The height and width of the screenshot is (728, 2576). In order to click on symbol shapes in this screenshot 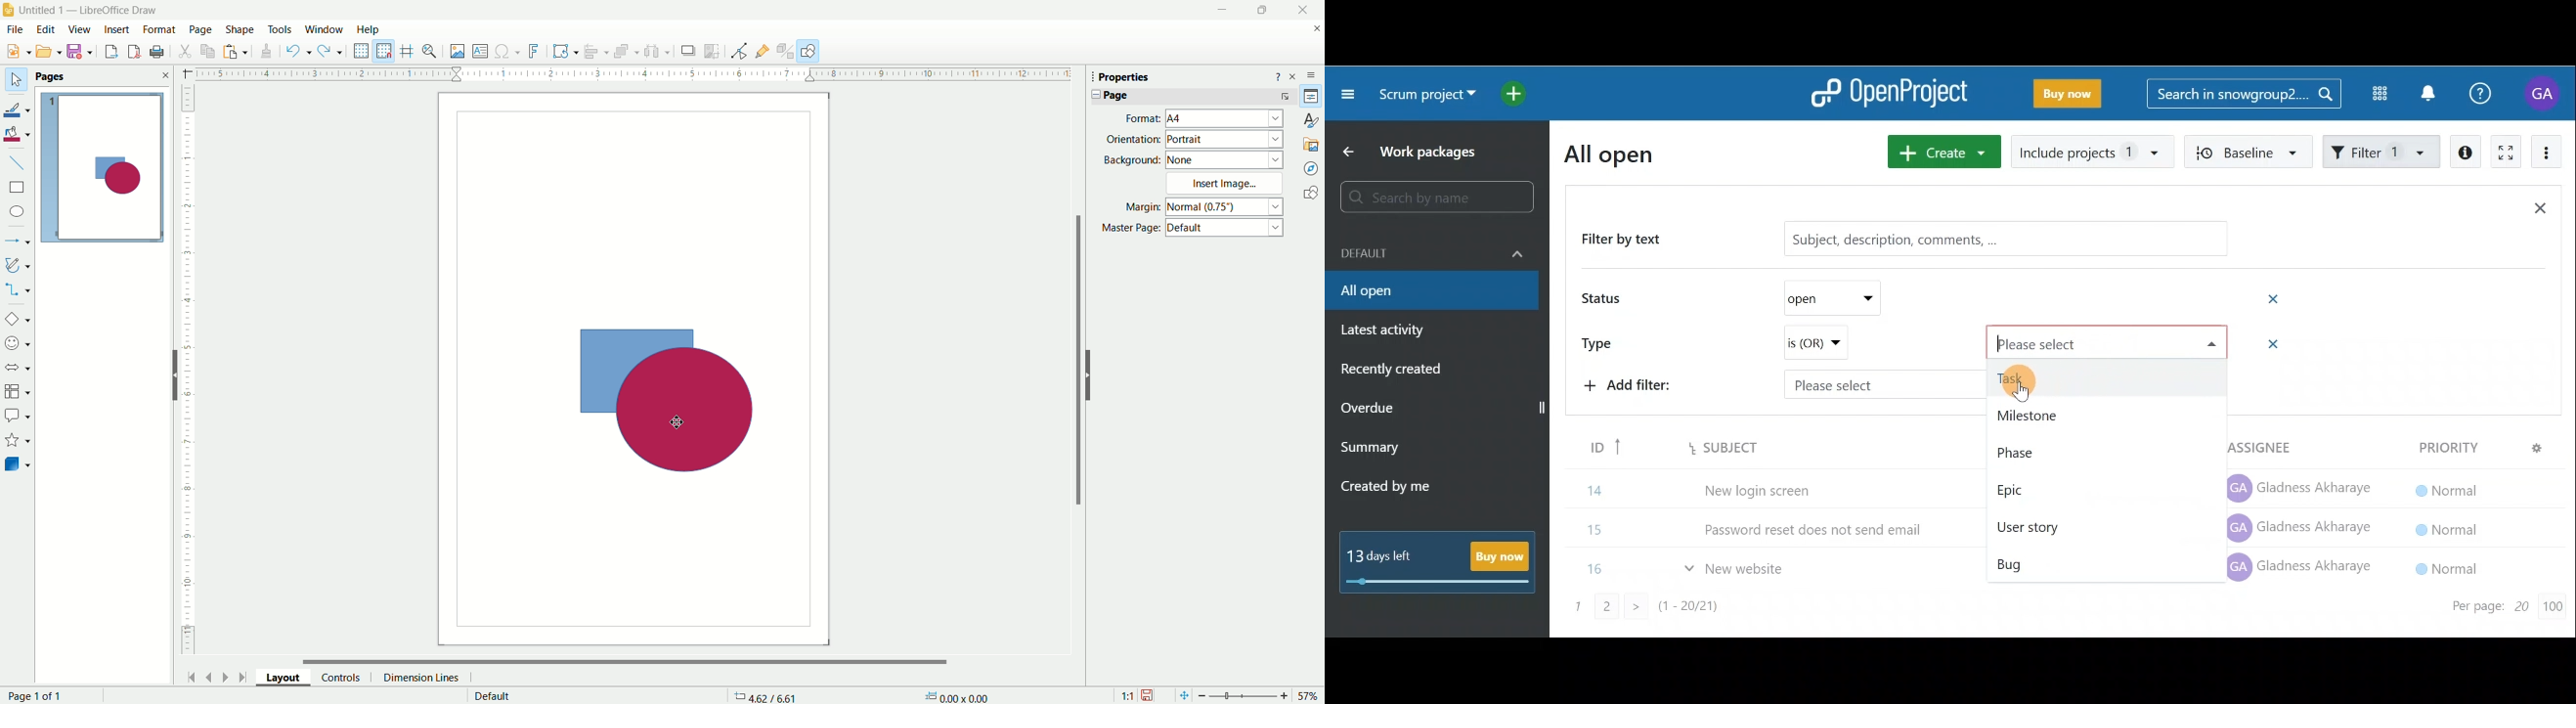, I will do `click(18, 343)`.